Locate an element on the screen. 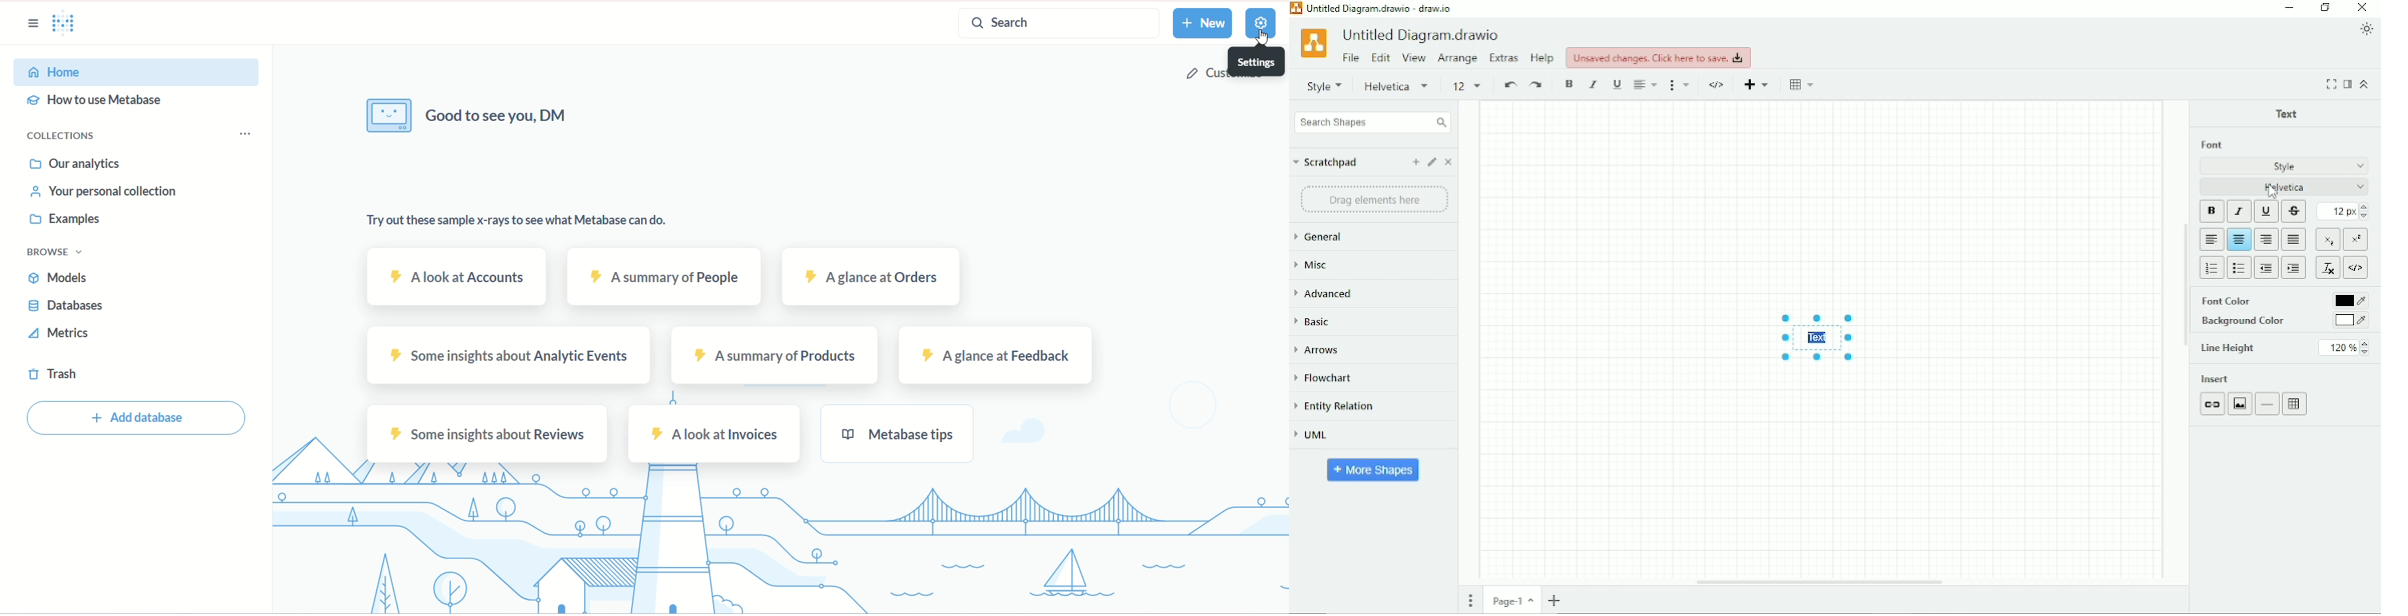 Image resolution: width=2408 pixels, height=616 pixels. Restore down is located at coordinates (2325, 7).